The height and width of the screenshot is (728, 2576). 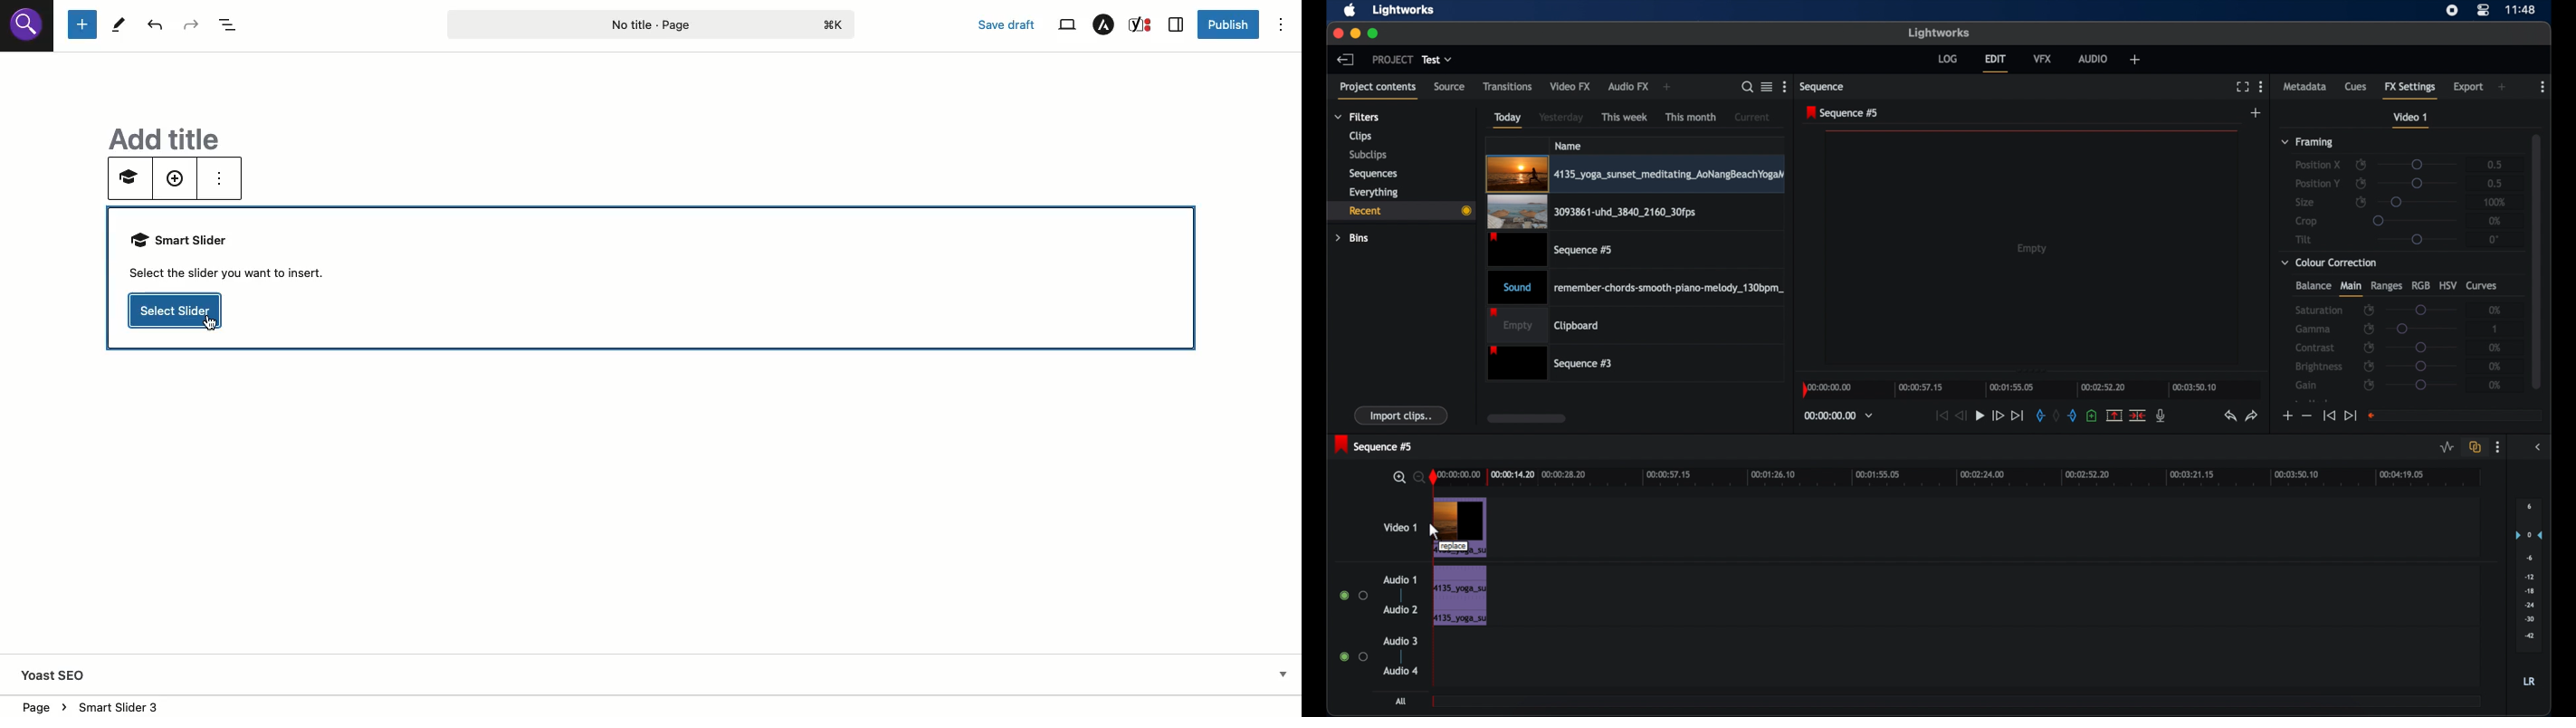 What do you see at coordinates (1228, 26) in the screenshot?
I see `Publish` at bounding box center [1228, 26].